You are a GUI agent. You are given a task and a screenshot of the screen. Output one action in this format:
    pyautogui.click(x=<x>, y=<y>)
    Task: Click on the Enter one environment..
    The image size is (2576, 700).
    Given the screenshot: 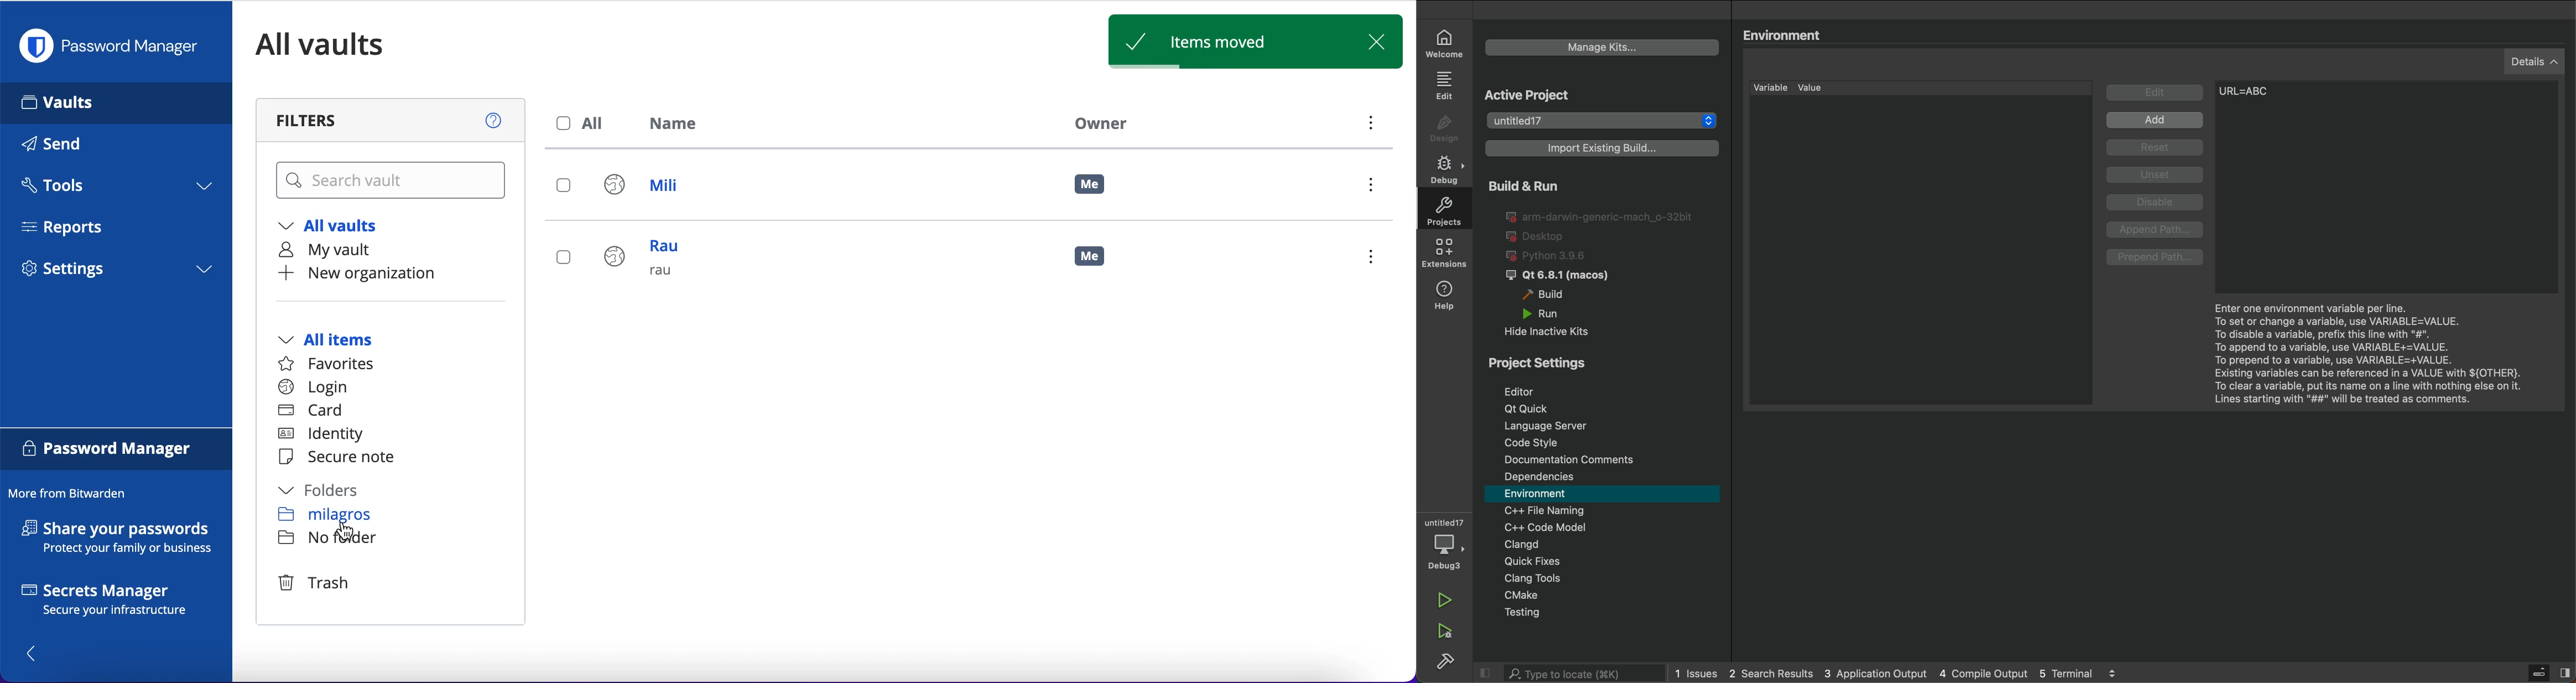 What is the action you would take?
    pyautogui.click(x=2373, y=349)
    